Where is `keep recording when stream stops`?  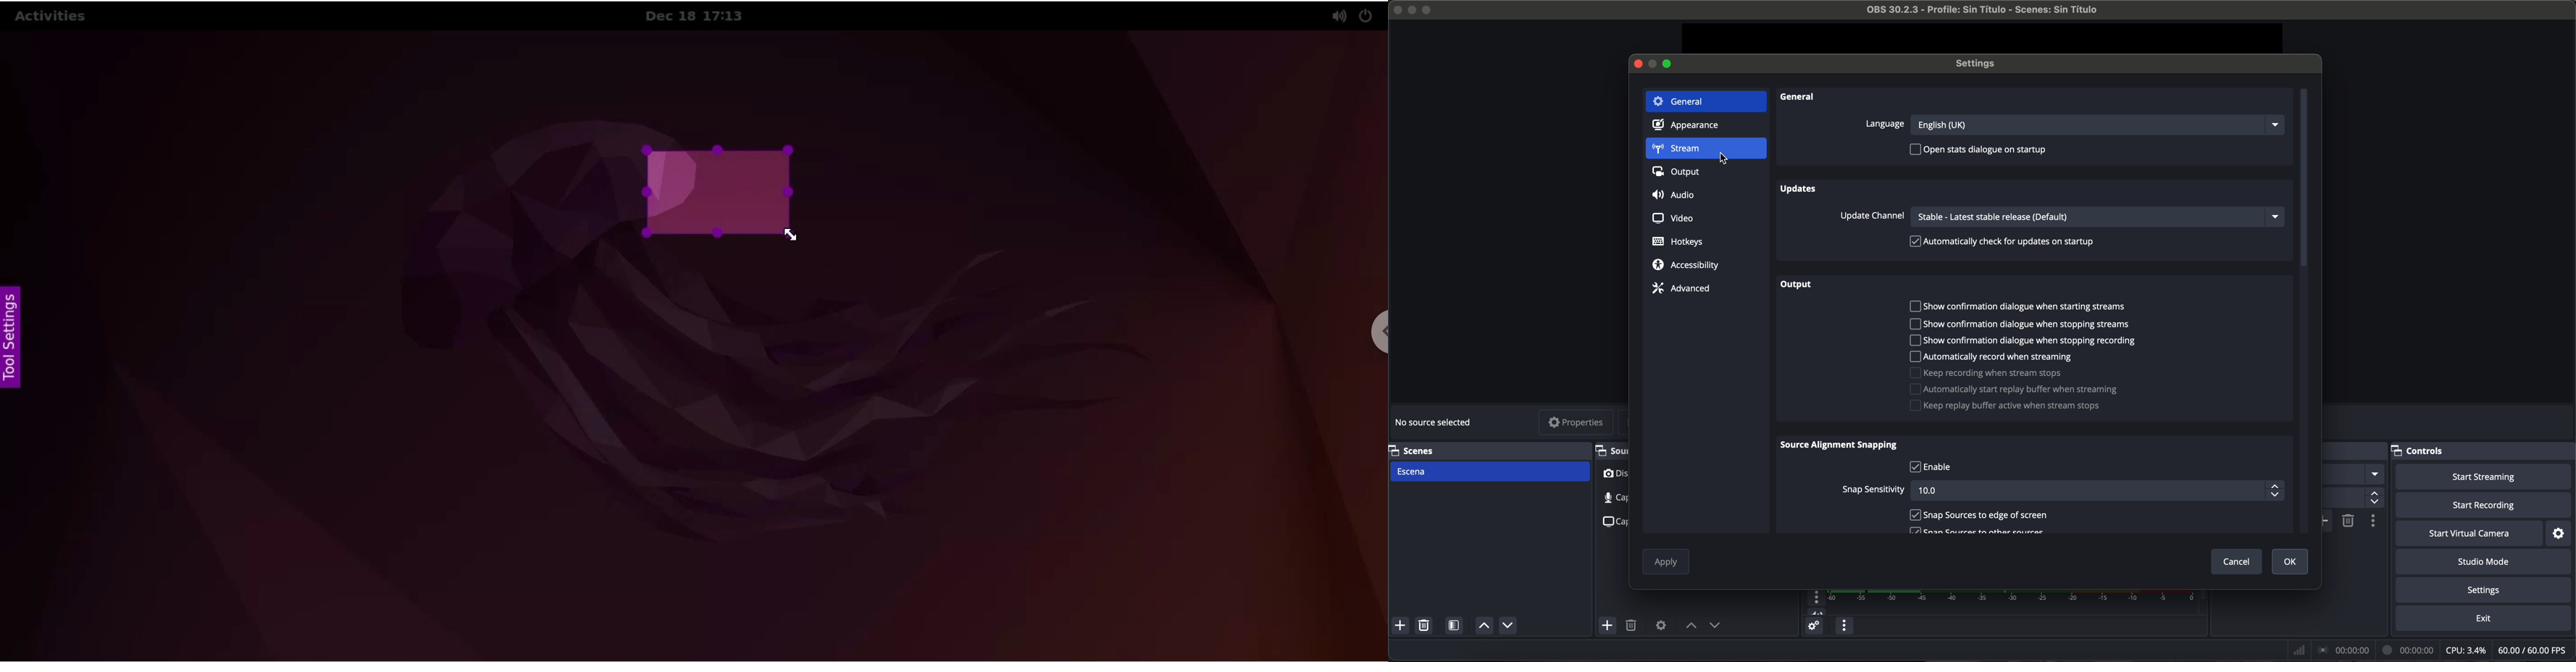 keep recording when stream stops is located at coordinates (1987, 374).